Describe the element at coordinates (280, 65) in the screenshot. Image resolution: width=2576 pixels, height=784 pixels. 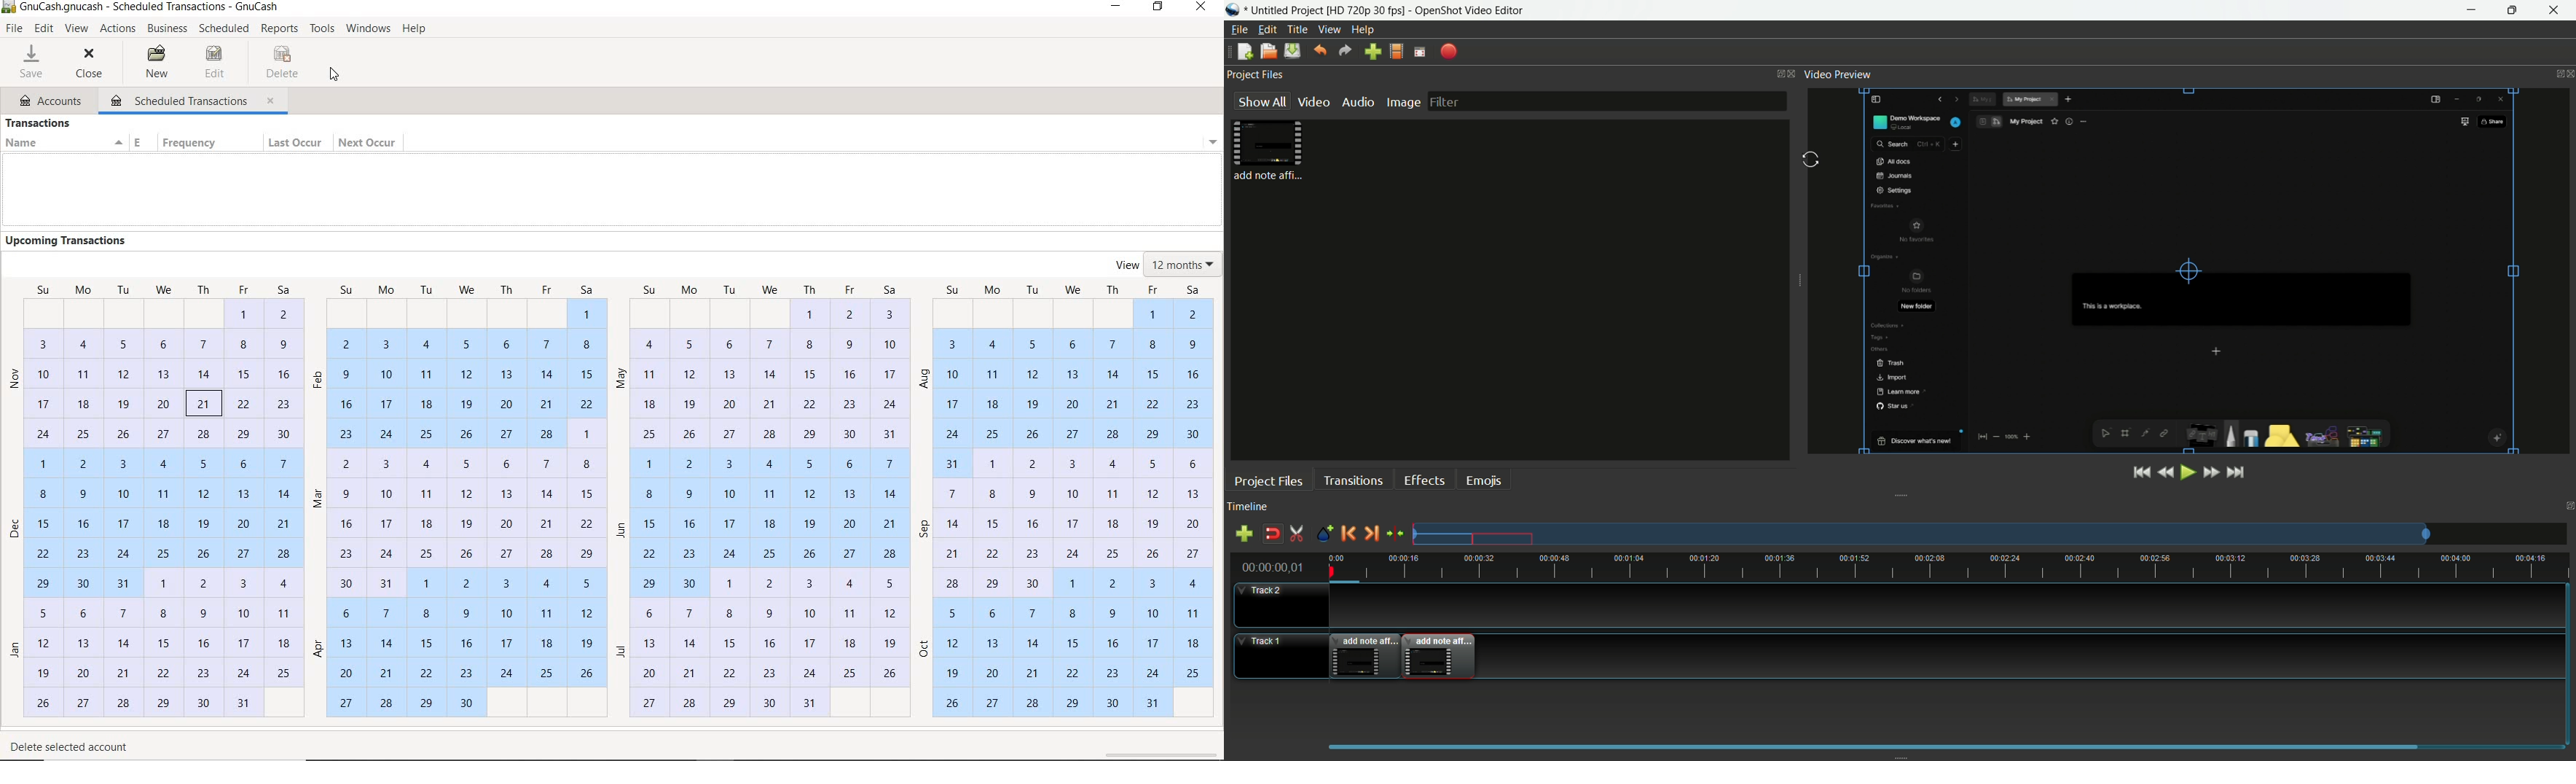
I see `DELETE` at that location.